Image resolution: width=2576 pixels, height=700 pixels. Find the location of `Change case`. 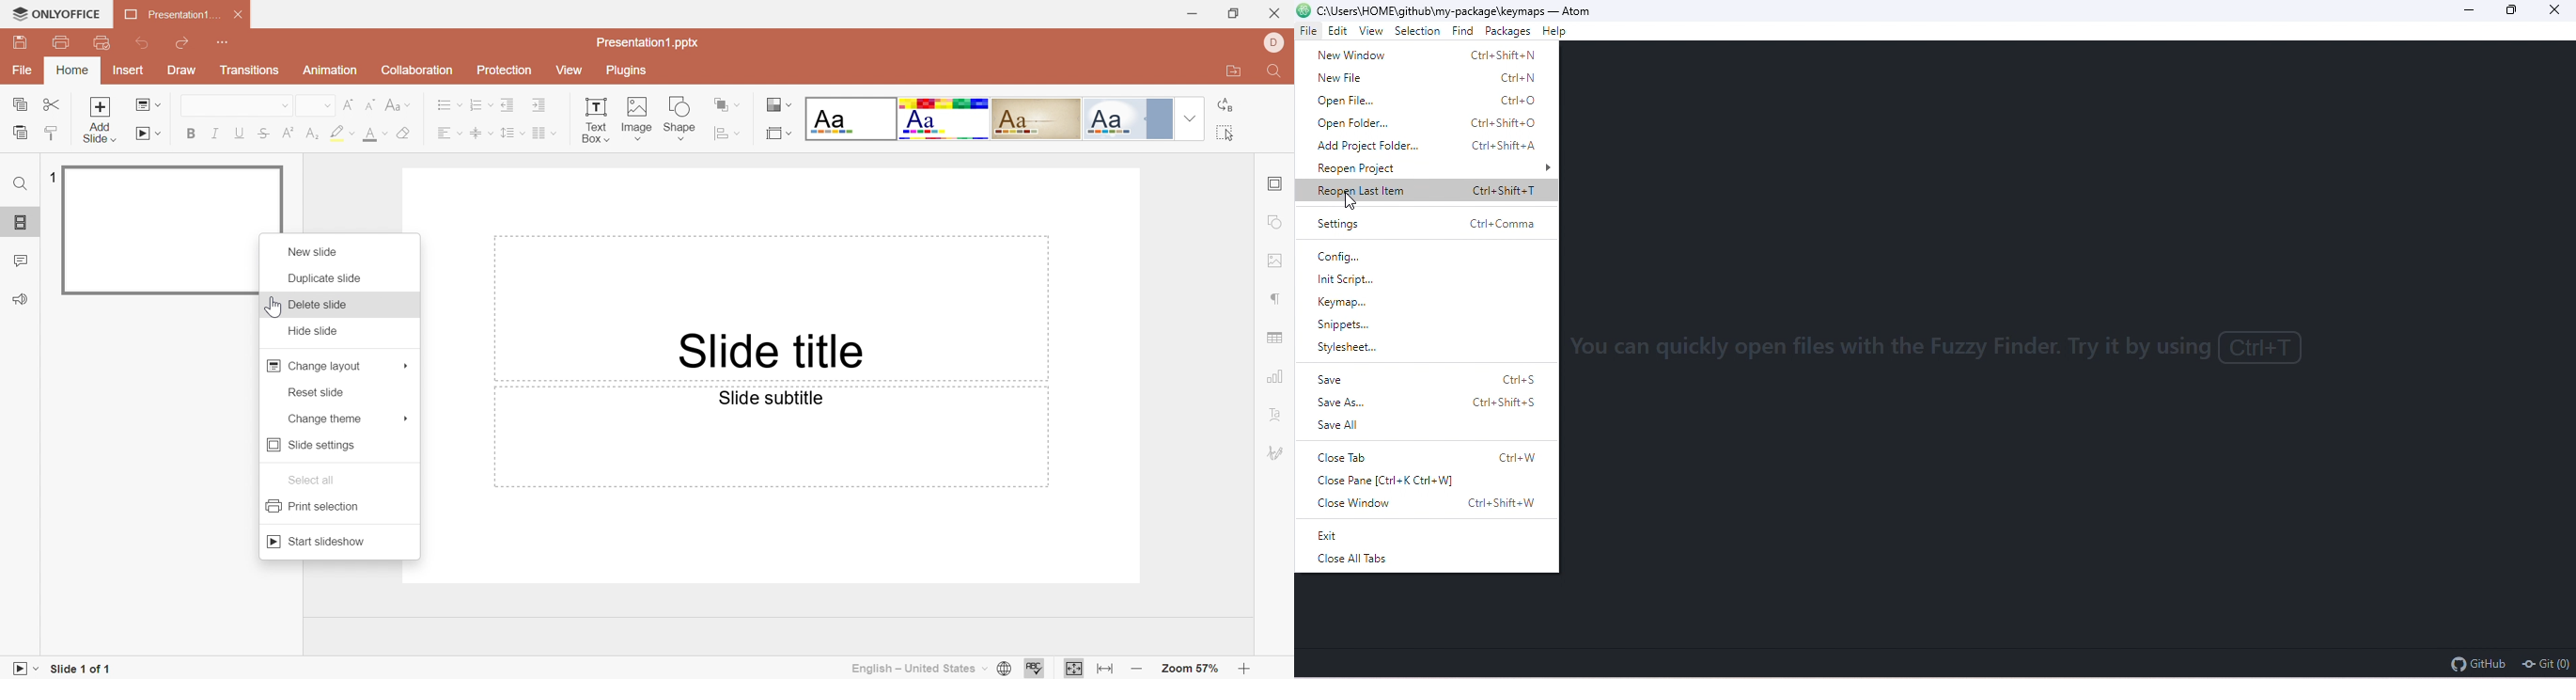

Change case is located at coordinates (393, 105).